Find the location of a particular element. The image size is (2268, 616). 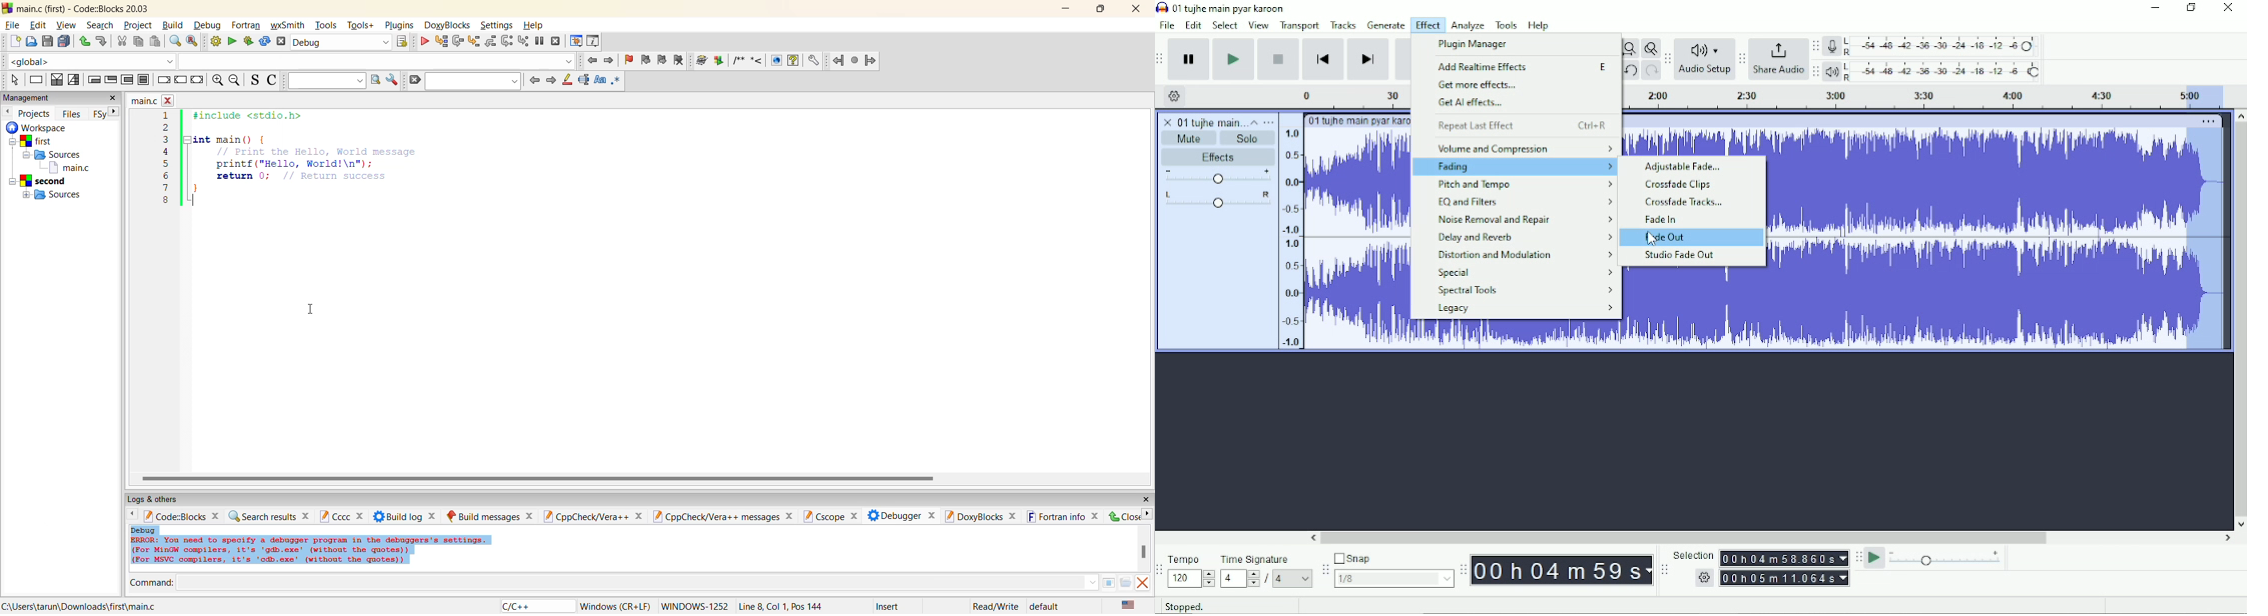

Play is located at coordinates (1233, 59).